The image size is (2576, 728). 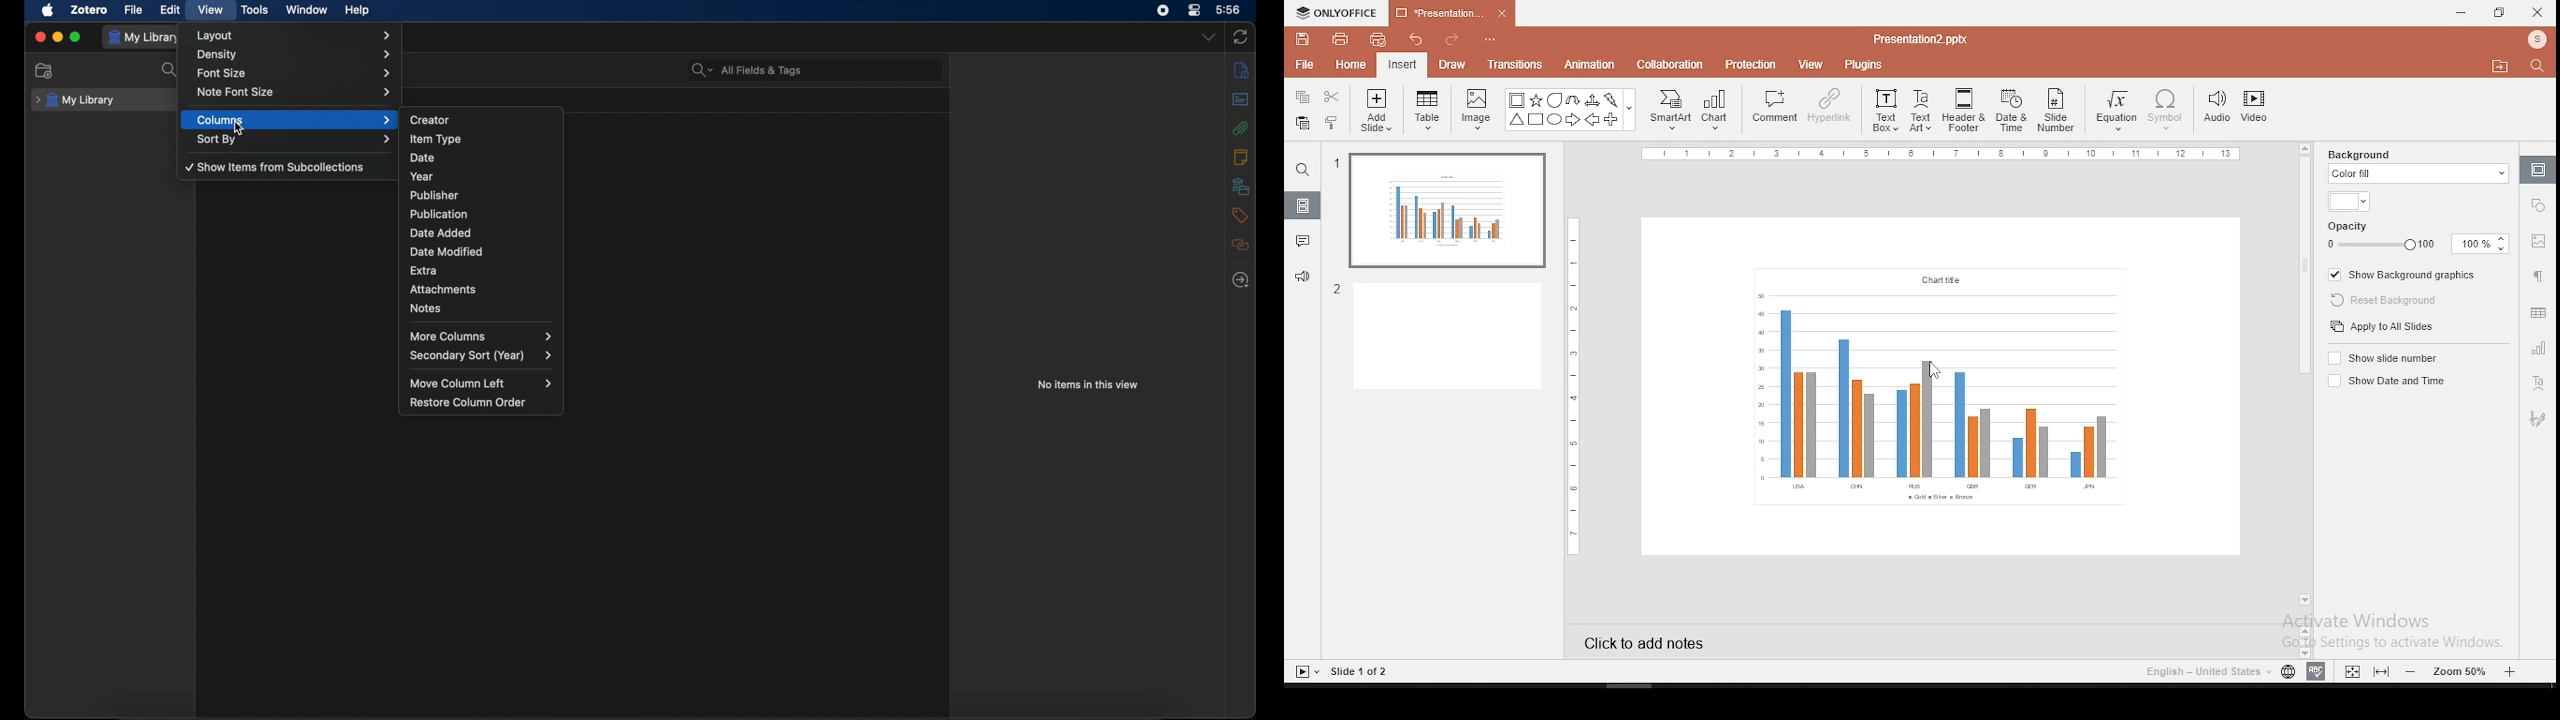 What do you see at coordinates (293, 139) in the screenshot?
I see `sort by` at bounding box center [293, 139].